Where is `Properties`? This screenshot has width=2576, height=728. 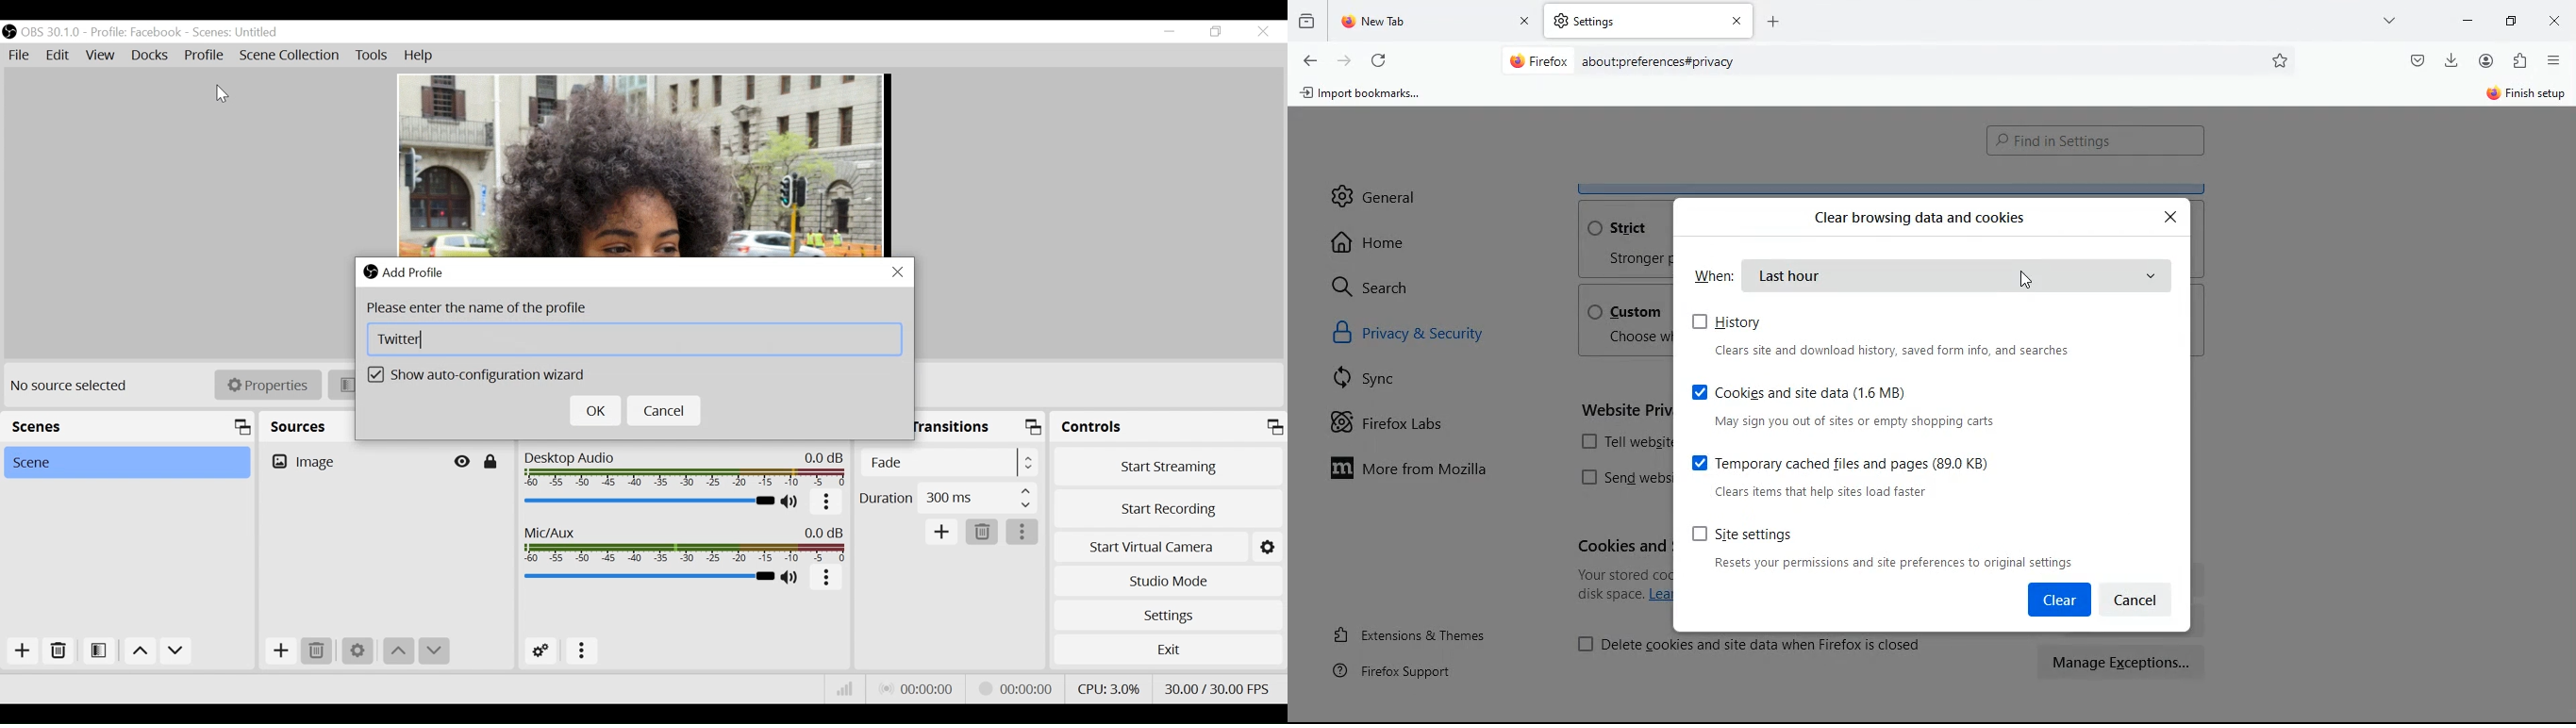
Properties is located at coordinates (268, 385).